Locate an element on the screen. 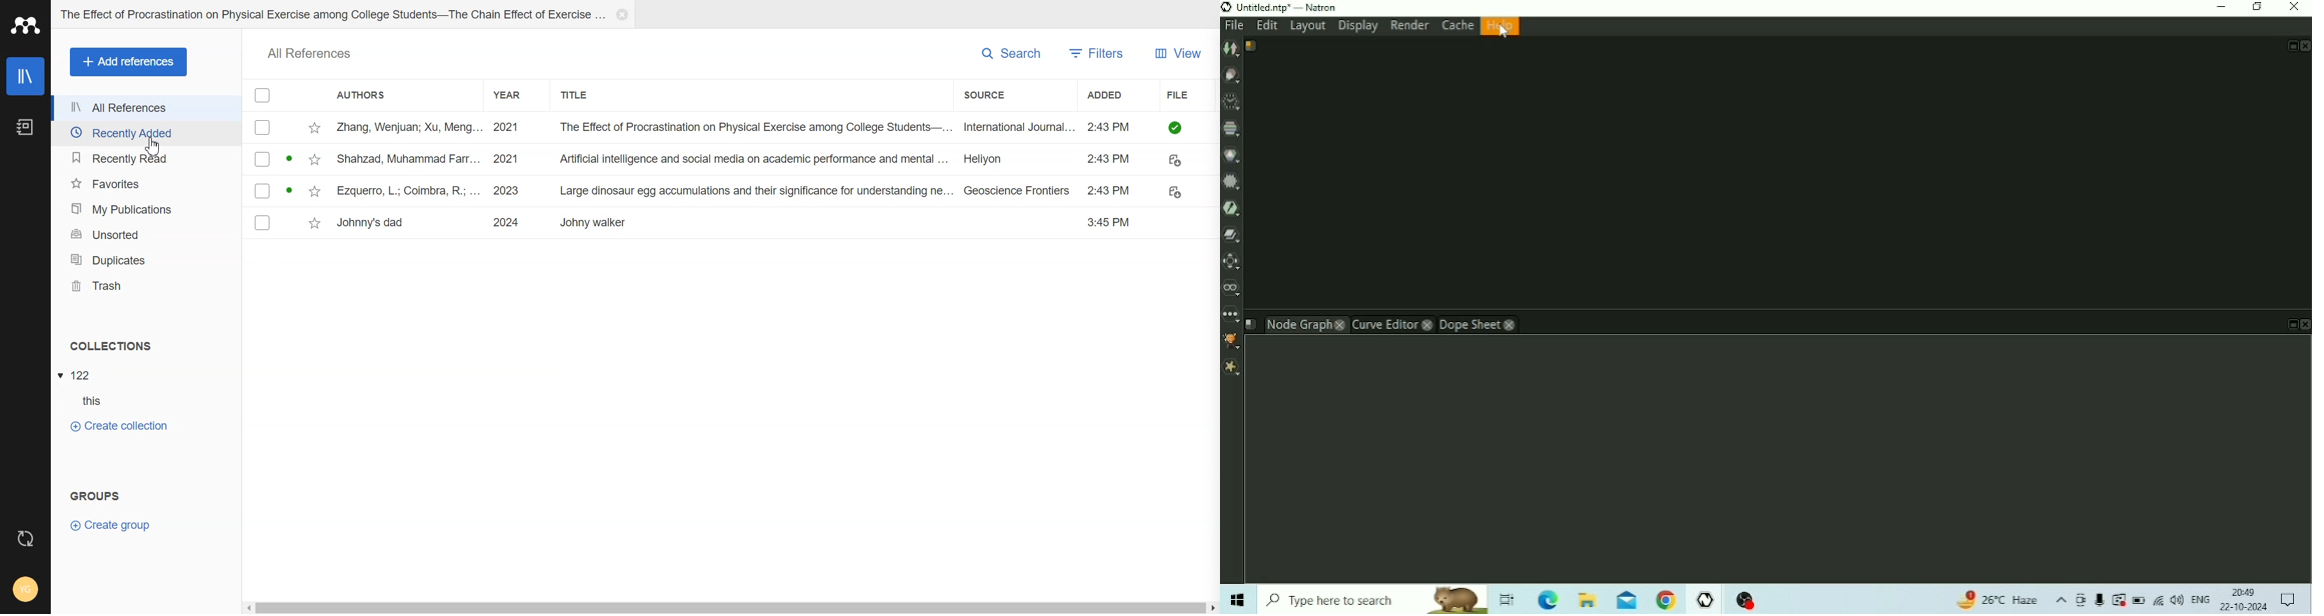 Image resolution: width=2324 pixels, height=616 pixels. Text is located at coordinates (95, 496).